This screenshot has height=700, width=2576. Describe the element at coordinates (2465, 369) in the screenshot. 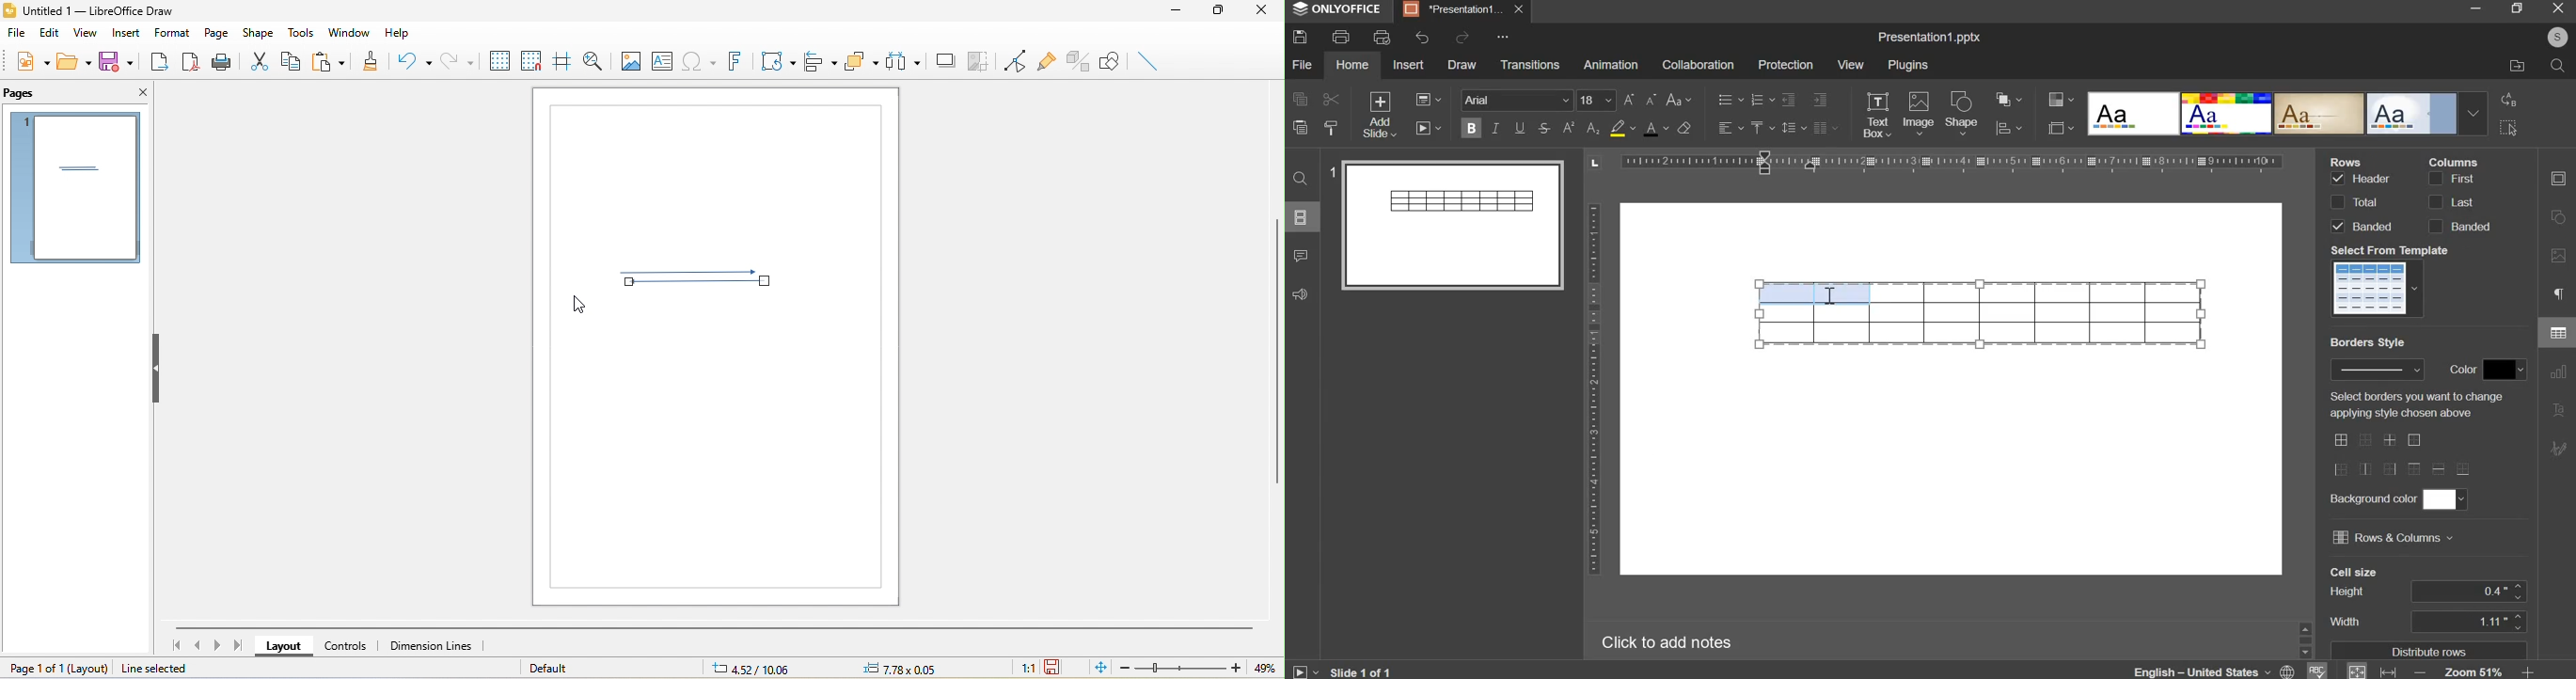

I see `Color` at that location.